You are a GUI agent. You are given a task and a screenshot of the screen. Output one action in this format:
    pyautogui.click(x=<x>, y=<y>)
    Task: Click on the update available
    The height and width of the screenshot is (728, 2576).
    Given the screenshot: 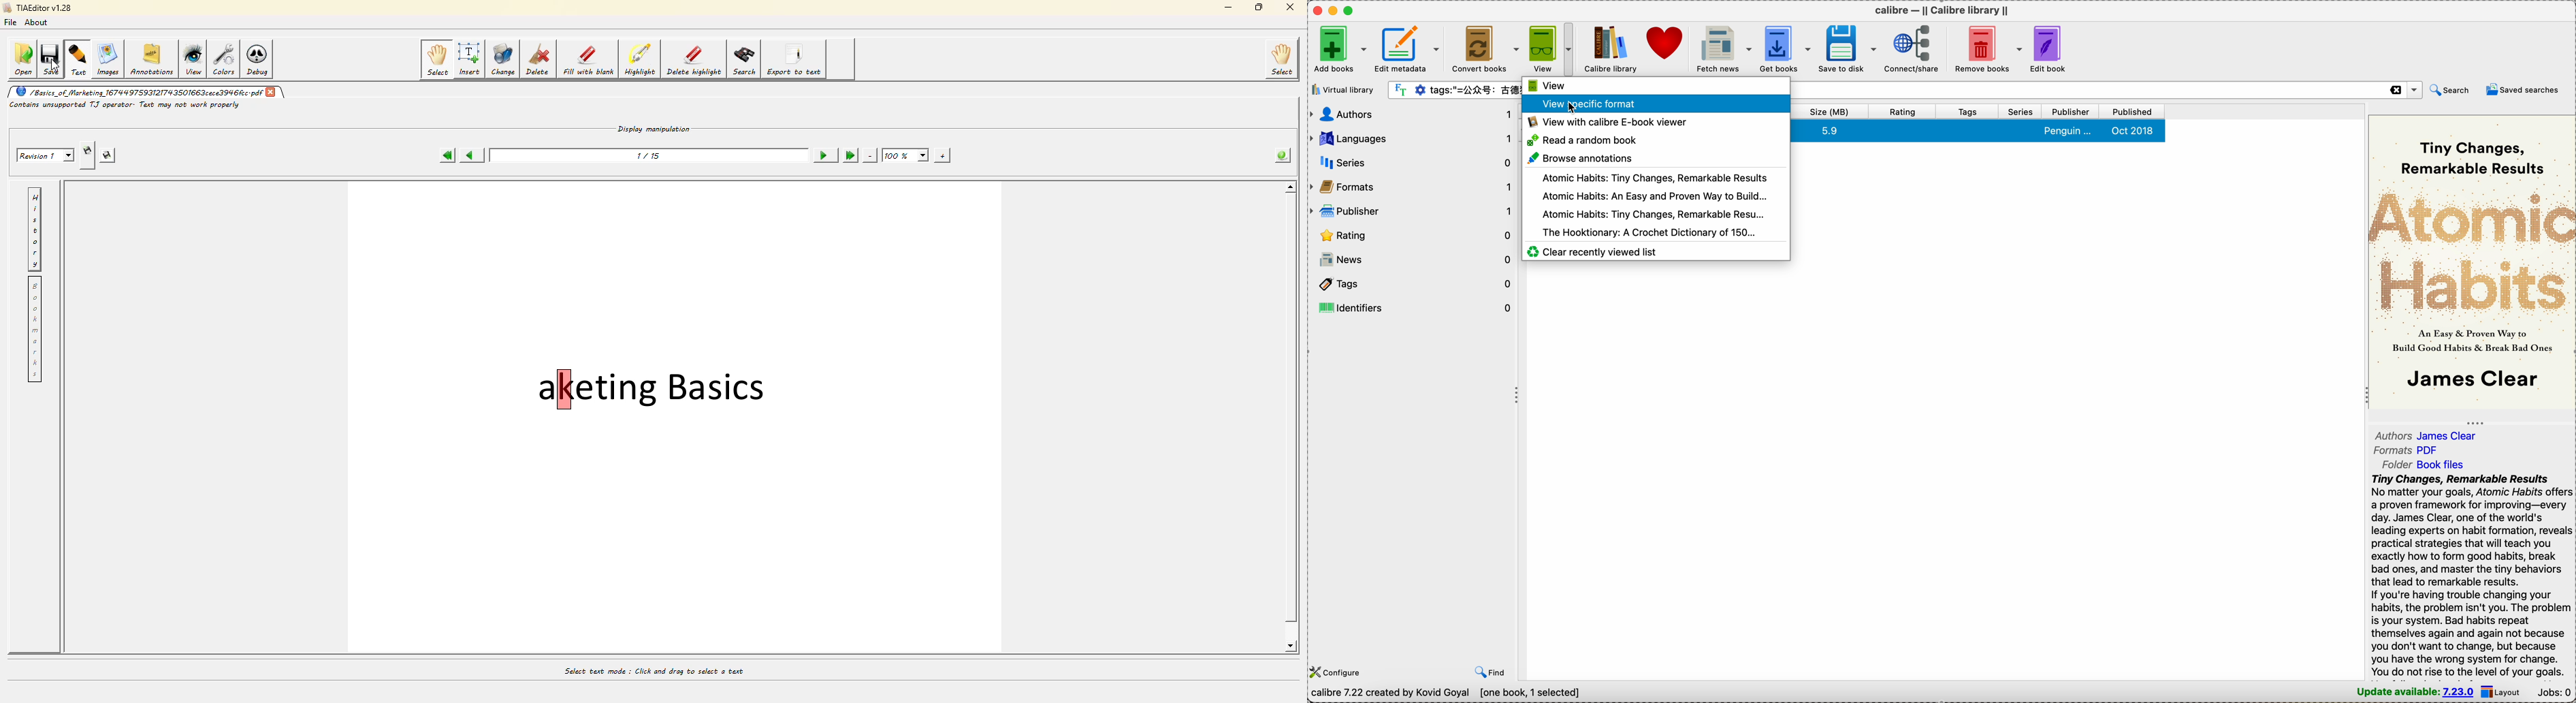 What is the action you would take?
    pyautogui.click(x=2415, y=692)
    